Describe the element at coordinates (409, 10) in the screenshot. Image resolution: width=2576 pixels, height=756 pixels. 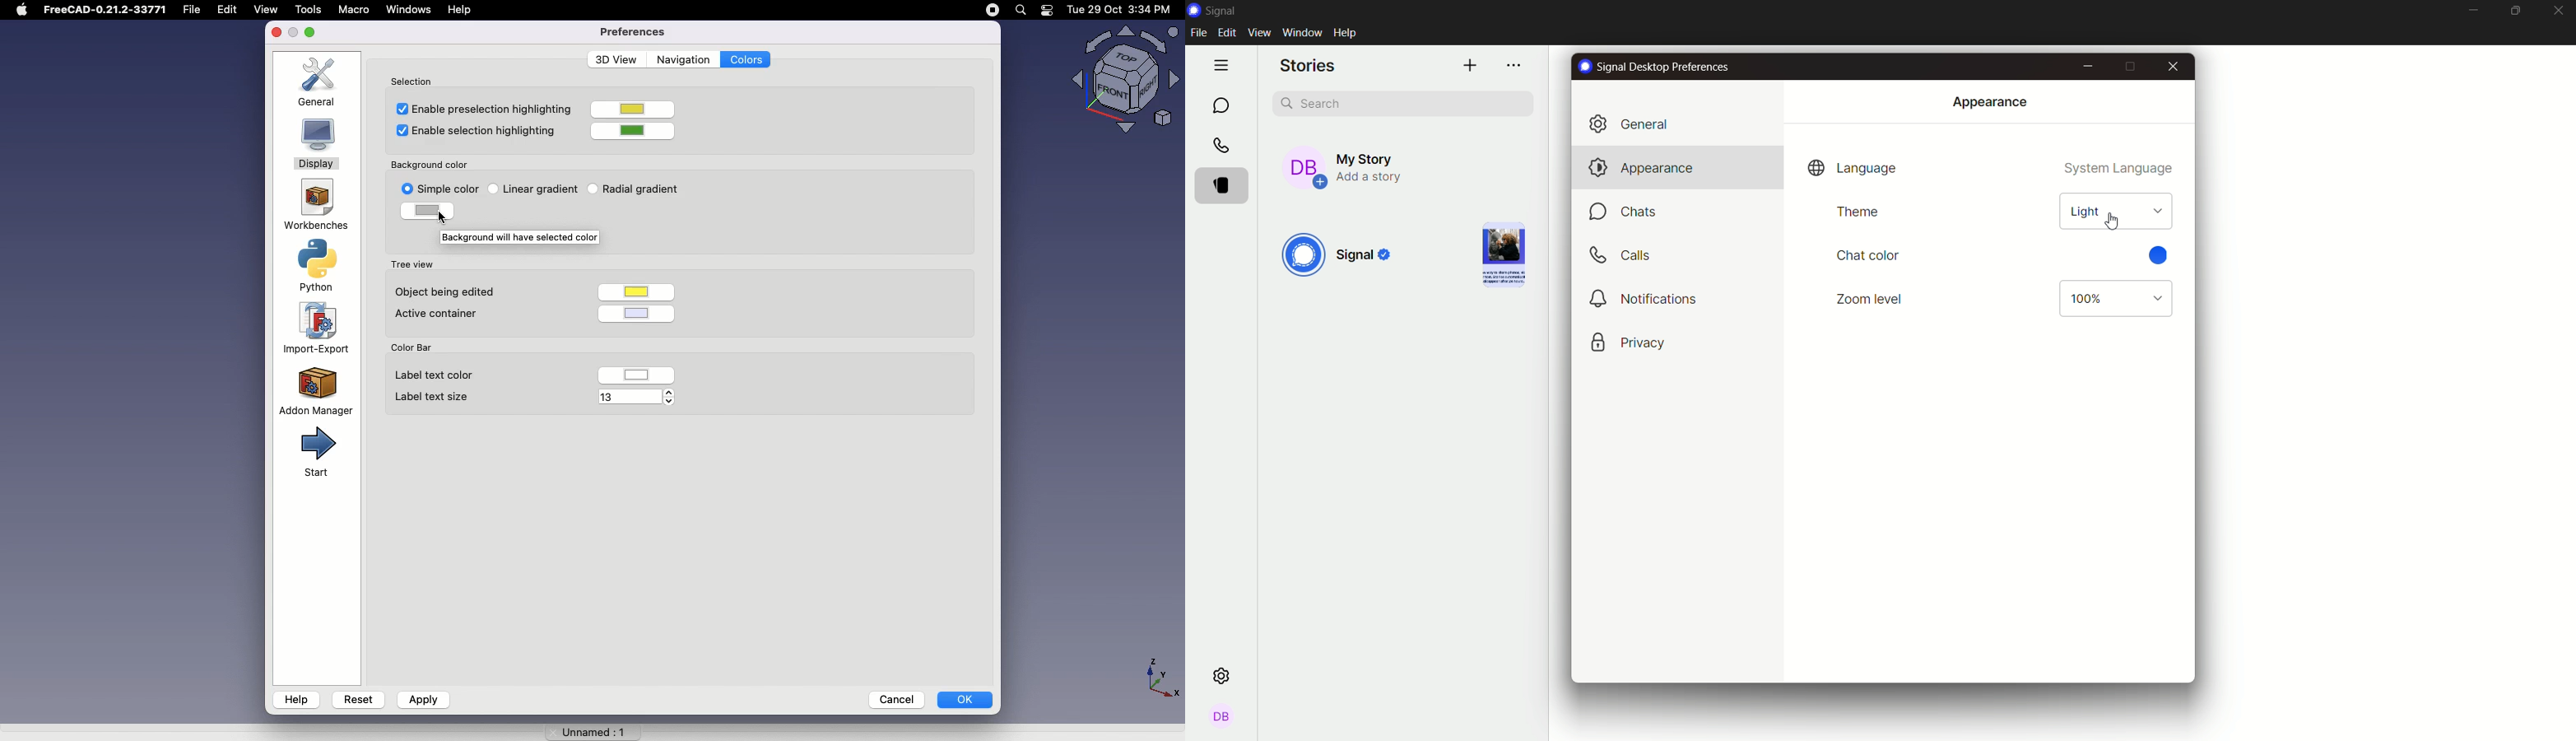
I see `windows` at that location.